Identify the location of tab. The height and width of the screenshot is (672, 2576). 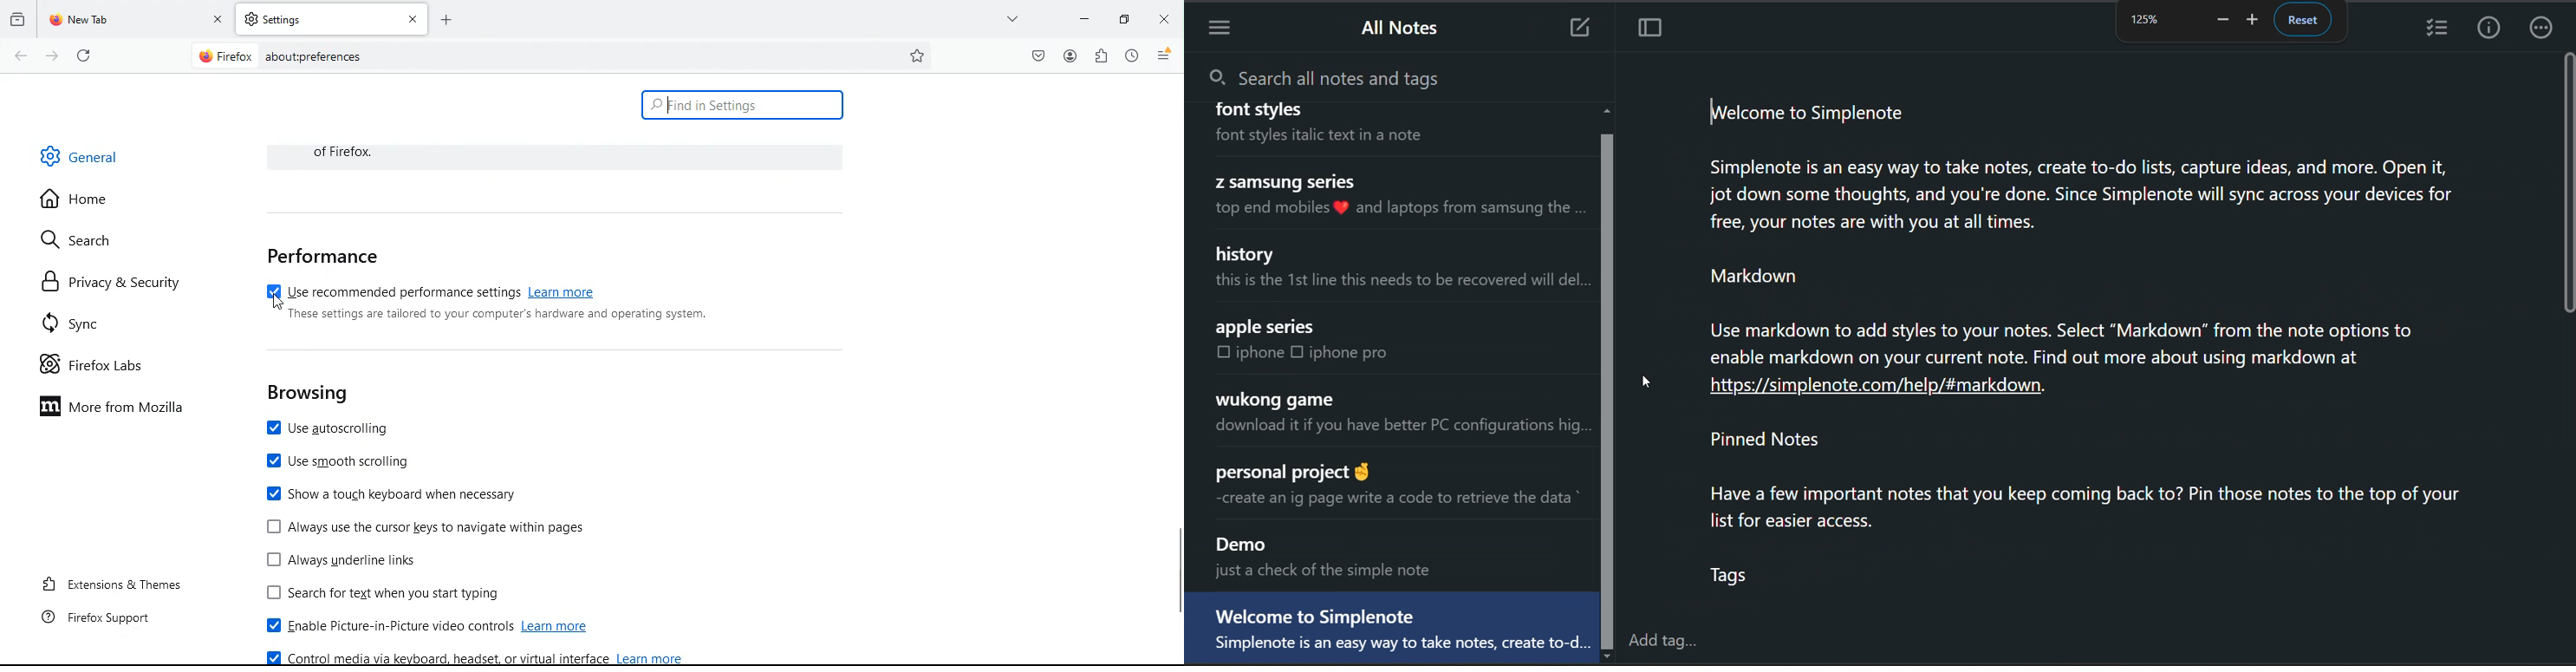
(135, 20).